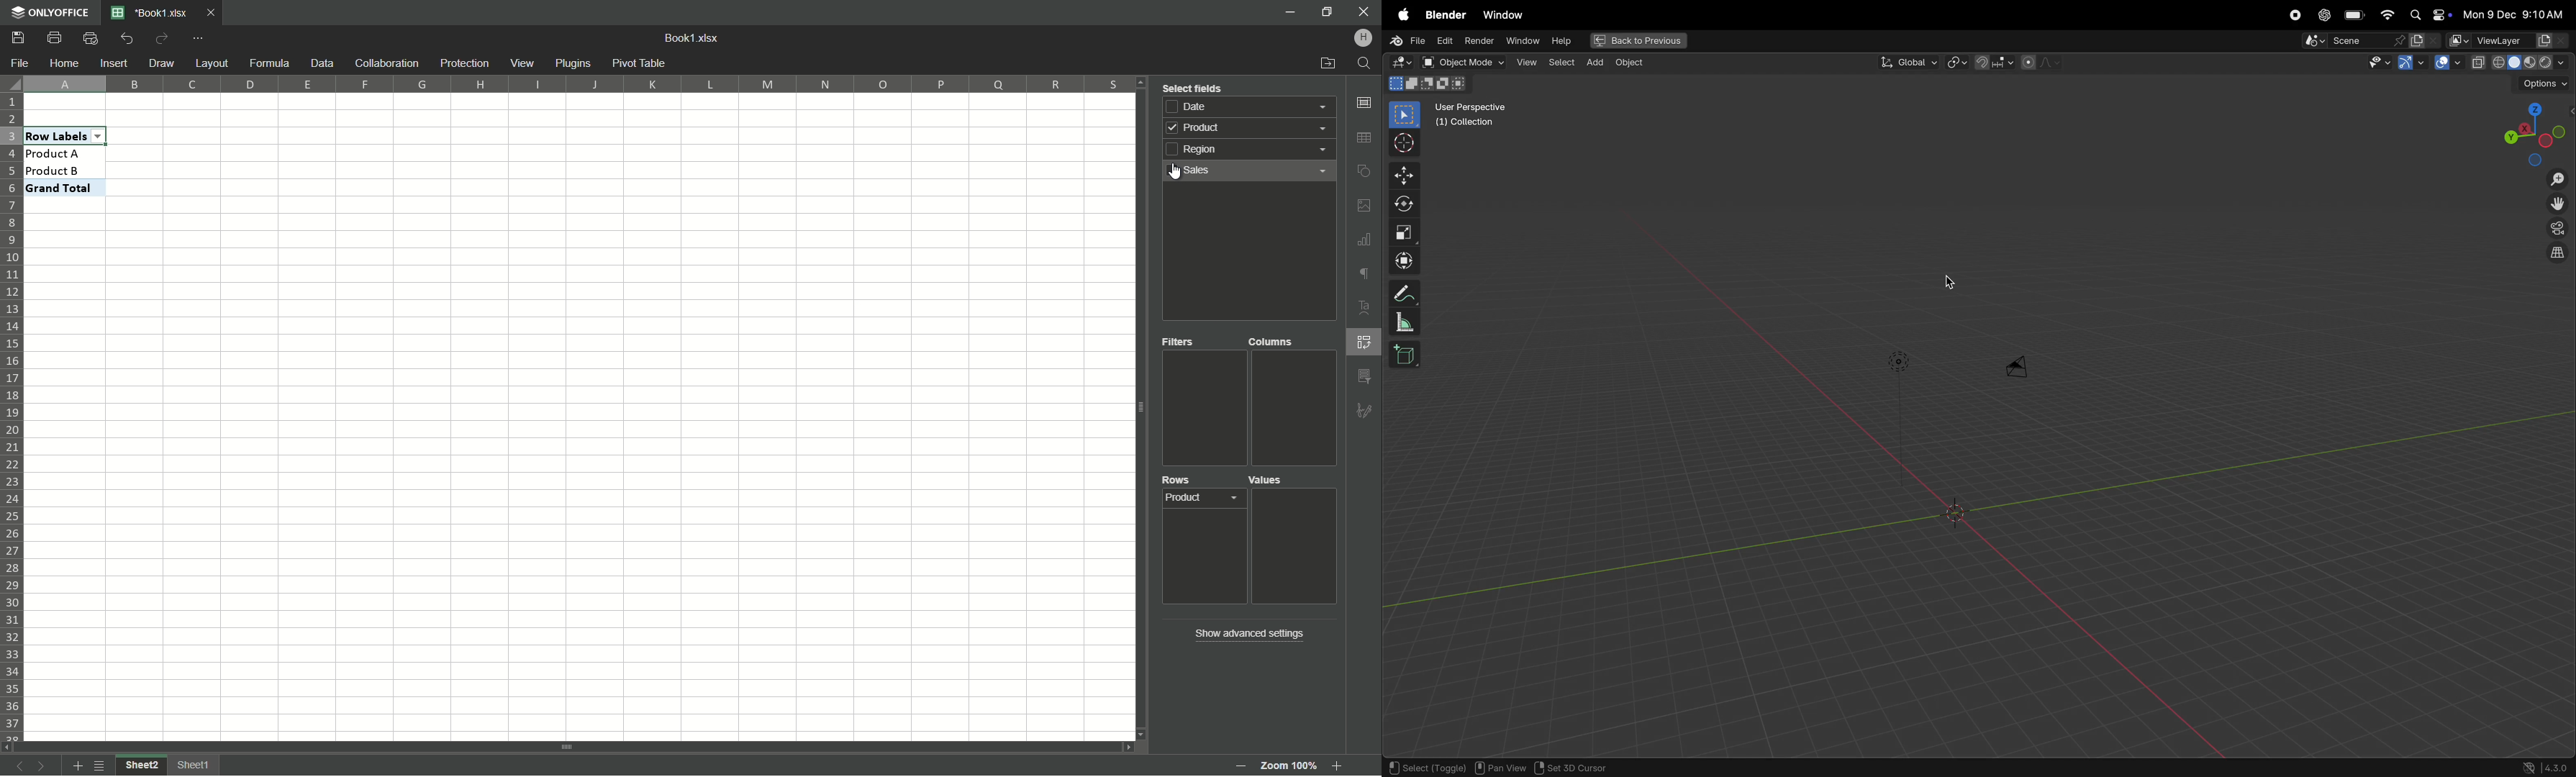 The width and height of the screenshot is (2576, 784). I want to click on Product, so click(1251, 130).